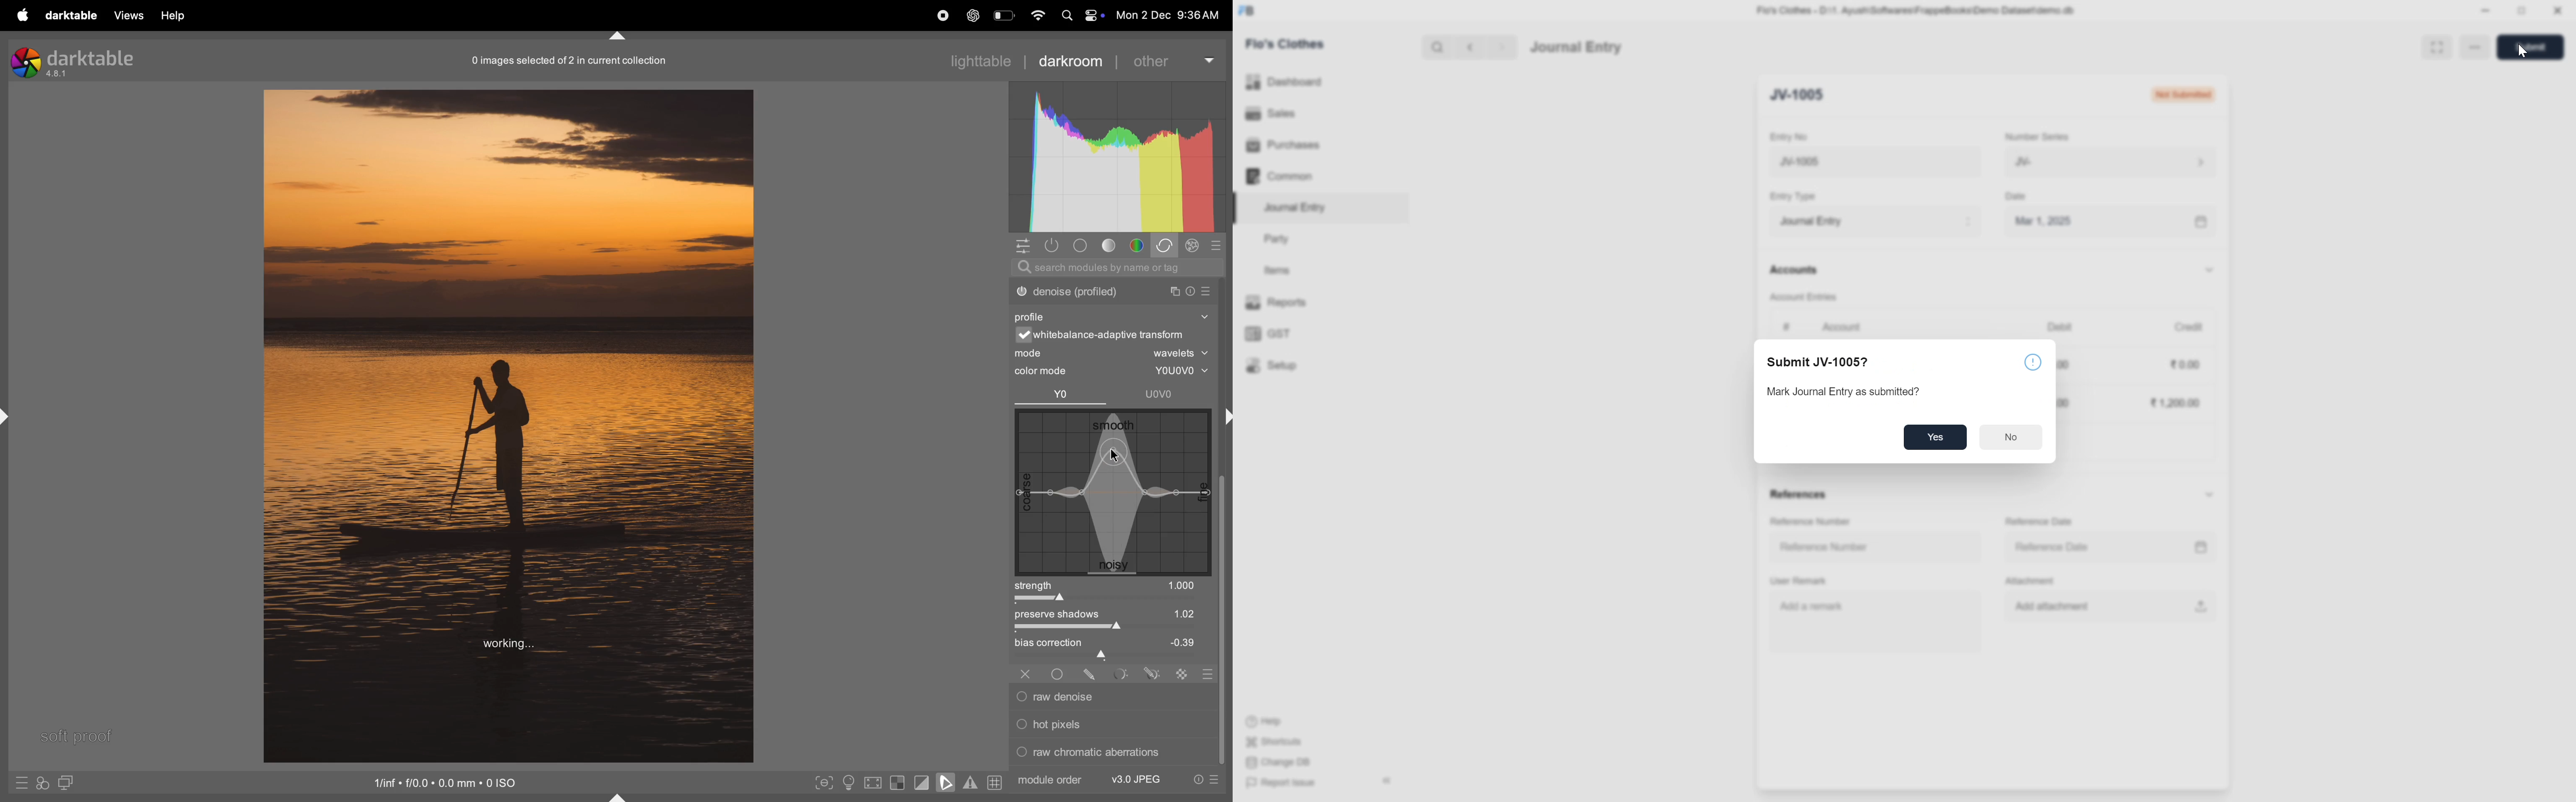 Image resolution: width=2576 pixels, height=812 pixels. What do you see at coordinates (1077, 59) in the screenshot?
I see `darkroom` at bounding box center [1077, 59].